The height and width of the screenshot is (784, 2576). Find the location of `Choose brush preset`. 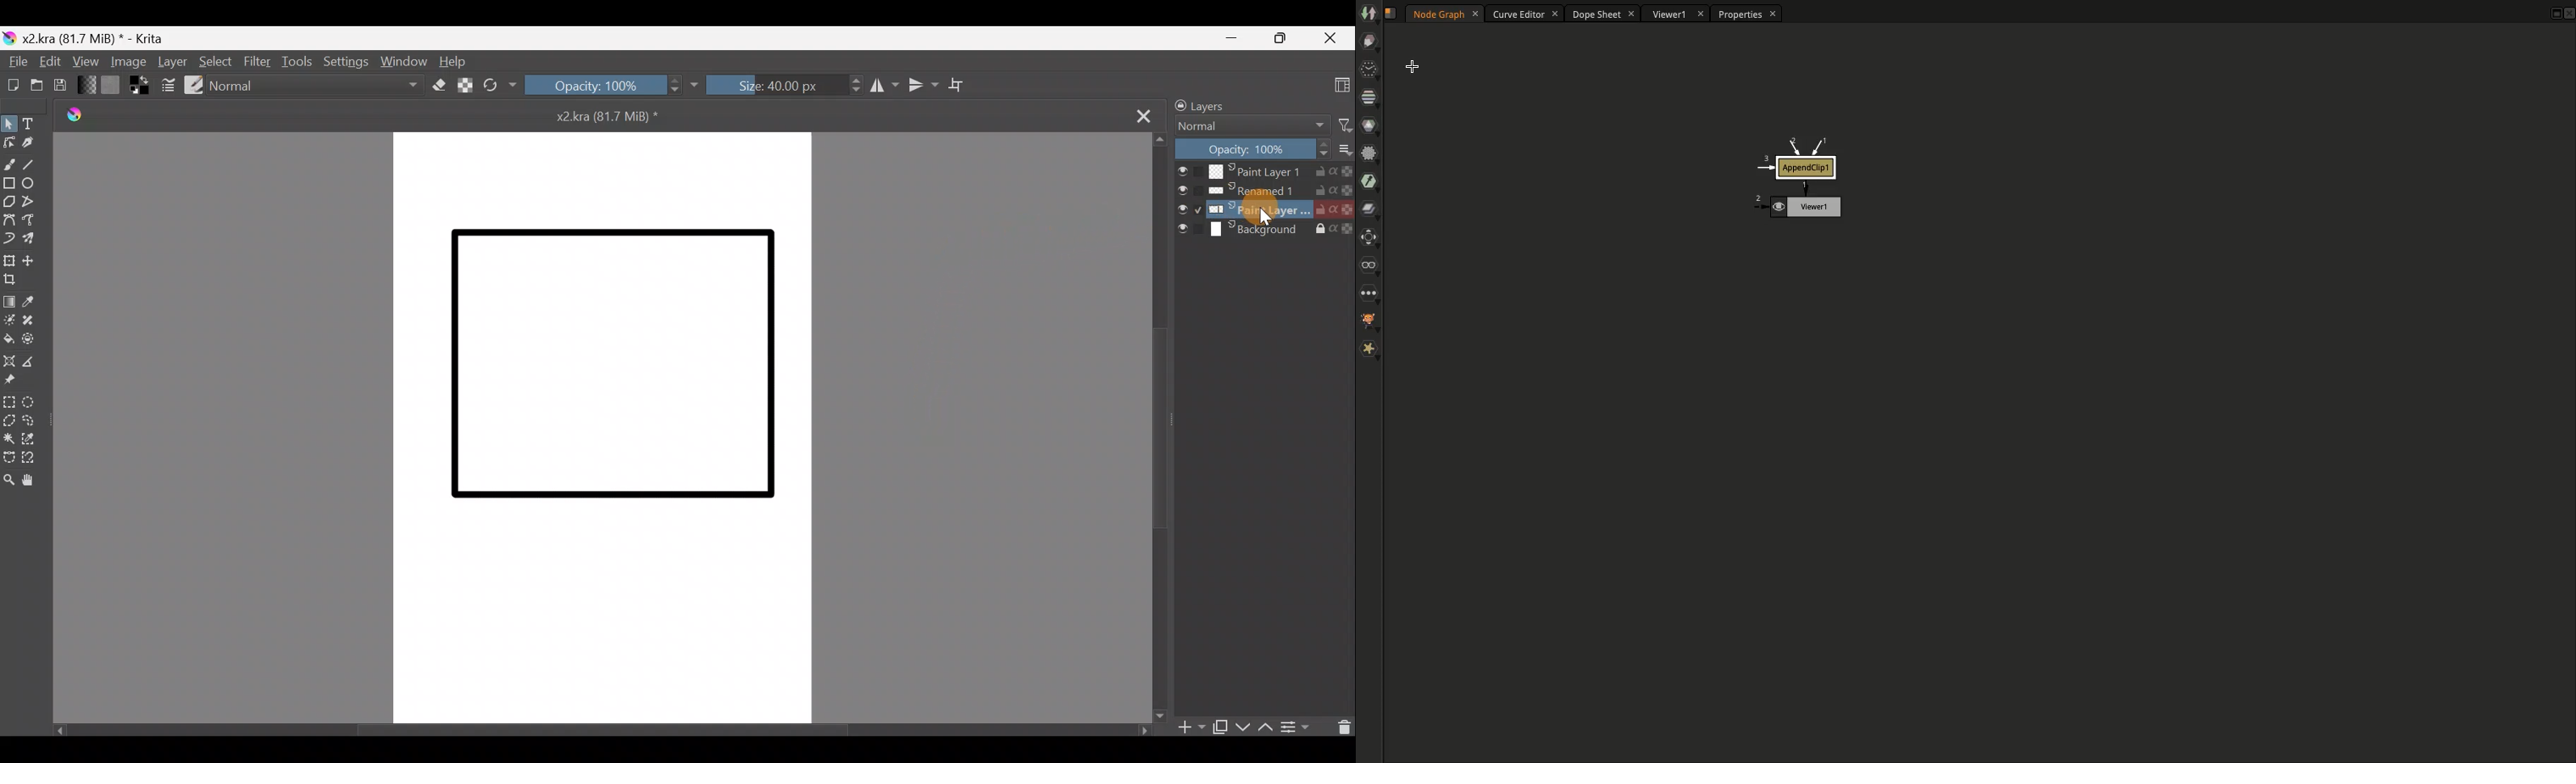

Choose brush preset is located at coordinates (196, 86).